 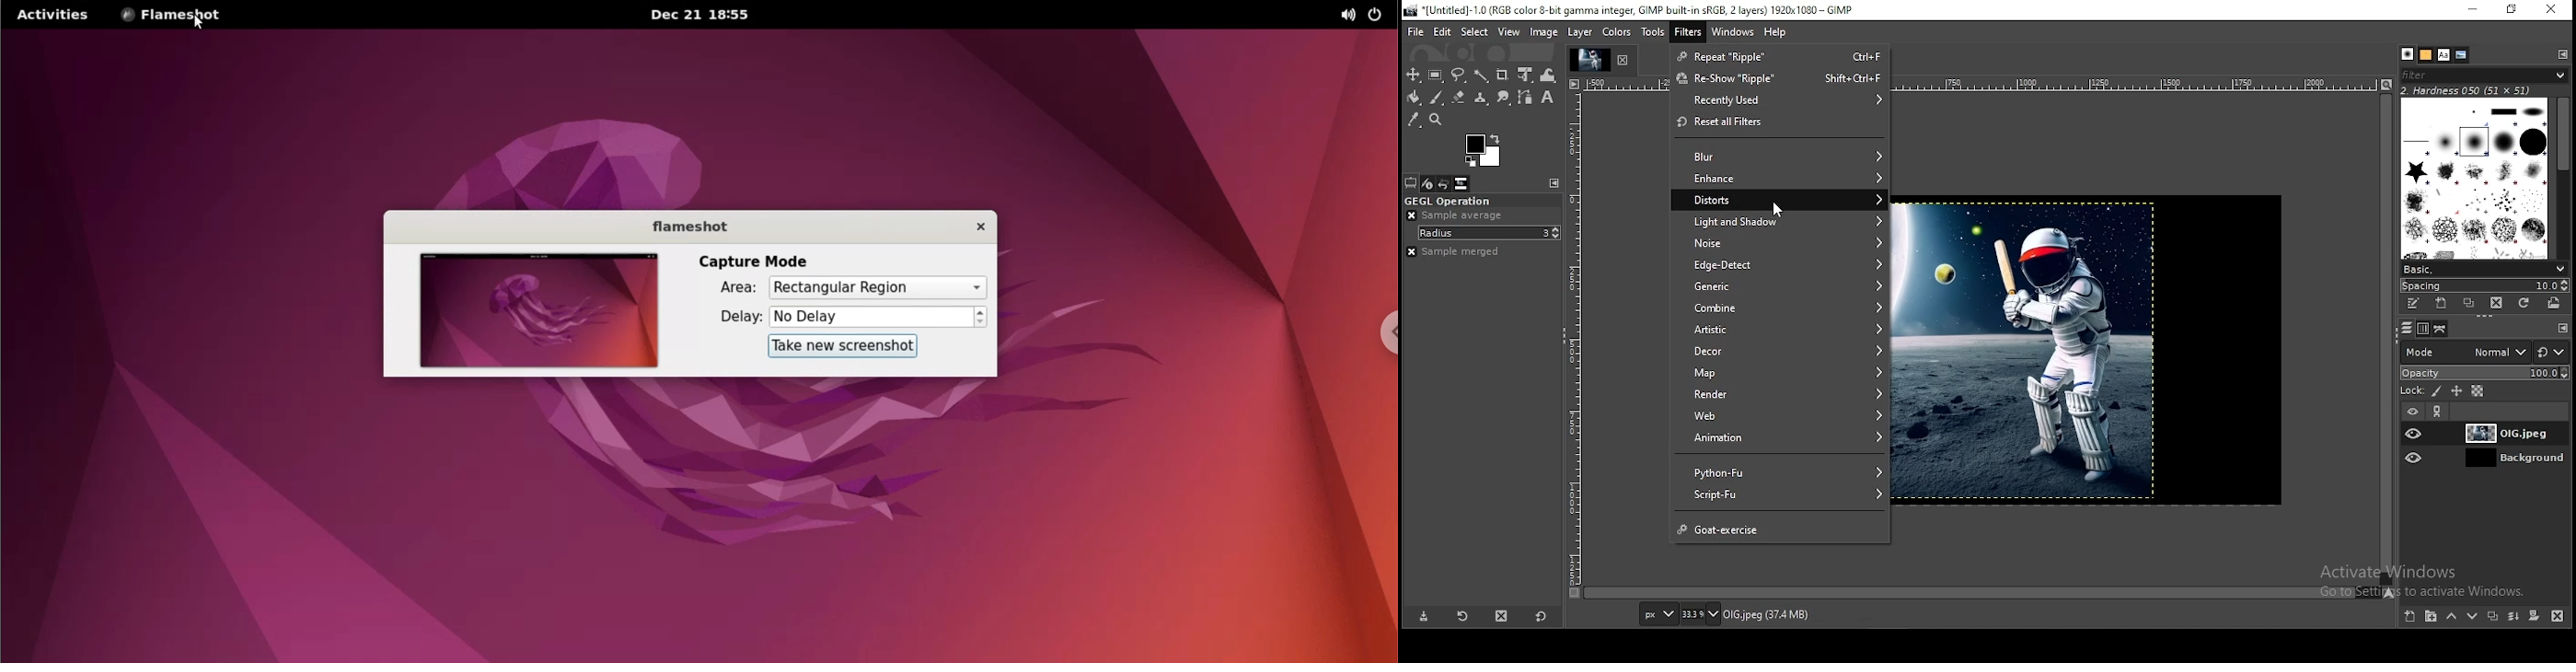 What do you see at coordinates (1786, 371) in the screenshot?
I see `map` at bounding box center [1786, 371].